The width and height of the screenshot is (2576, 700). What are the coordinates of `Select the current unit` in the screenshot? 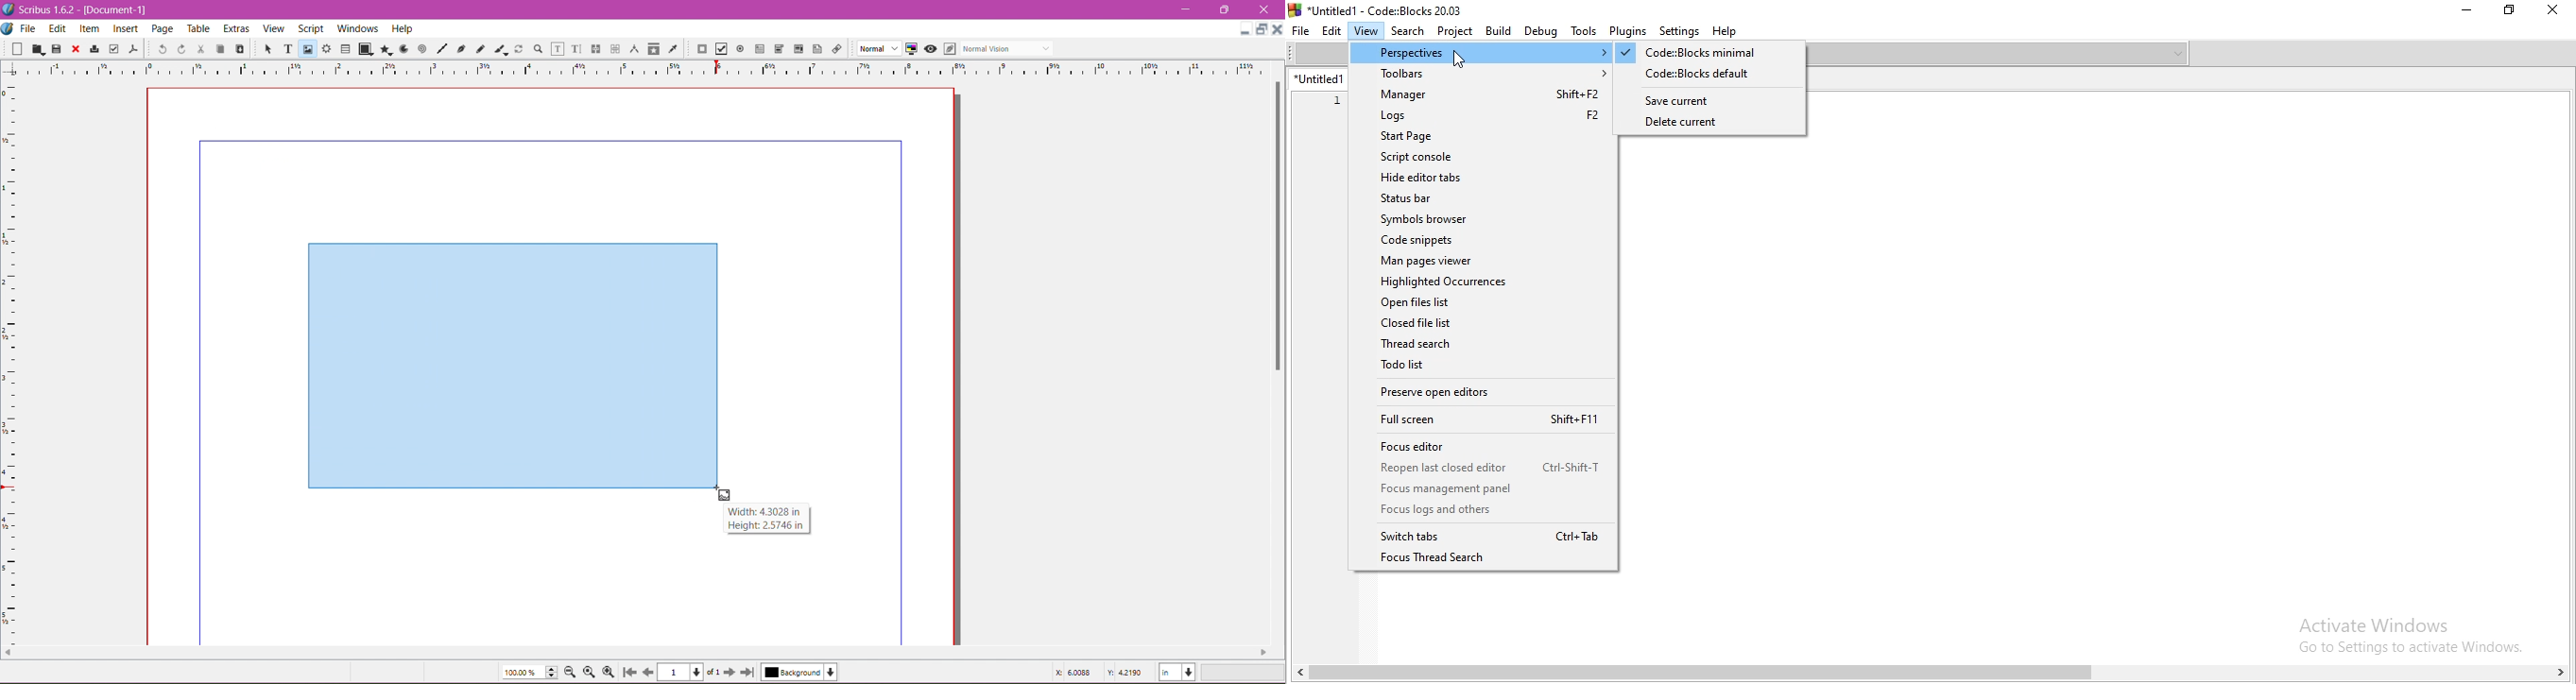 It's located at (1178, 673).